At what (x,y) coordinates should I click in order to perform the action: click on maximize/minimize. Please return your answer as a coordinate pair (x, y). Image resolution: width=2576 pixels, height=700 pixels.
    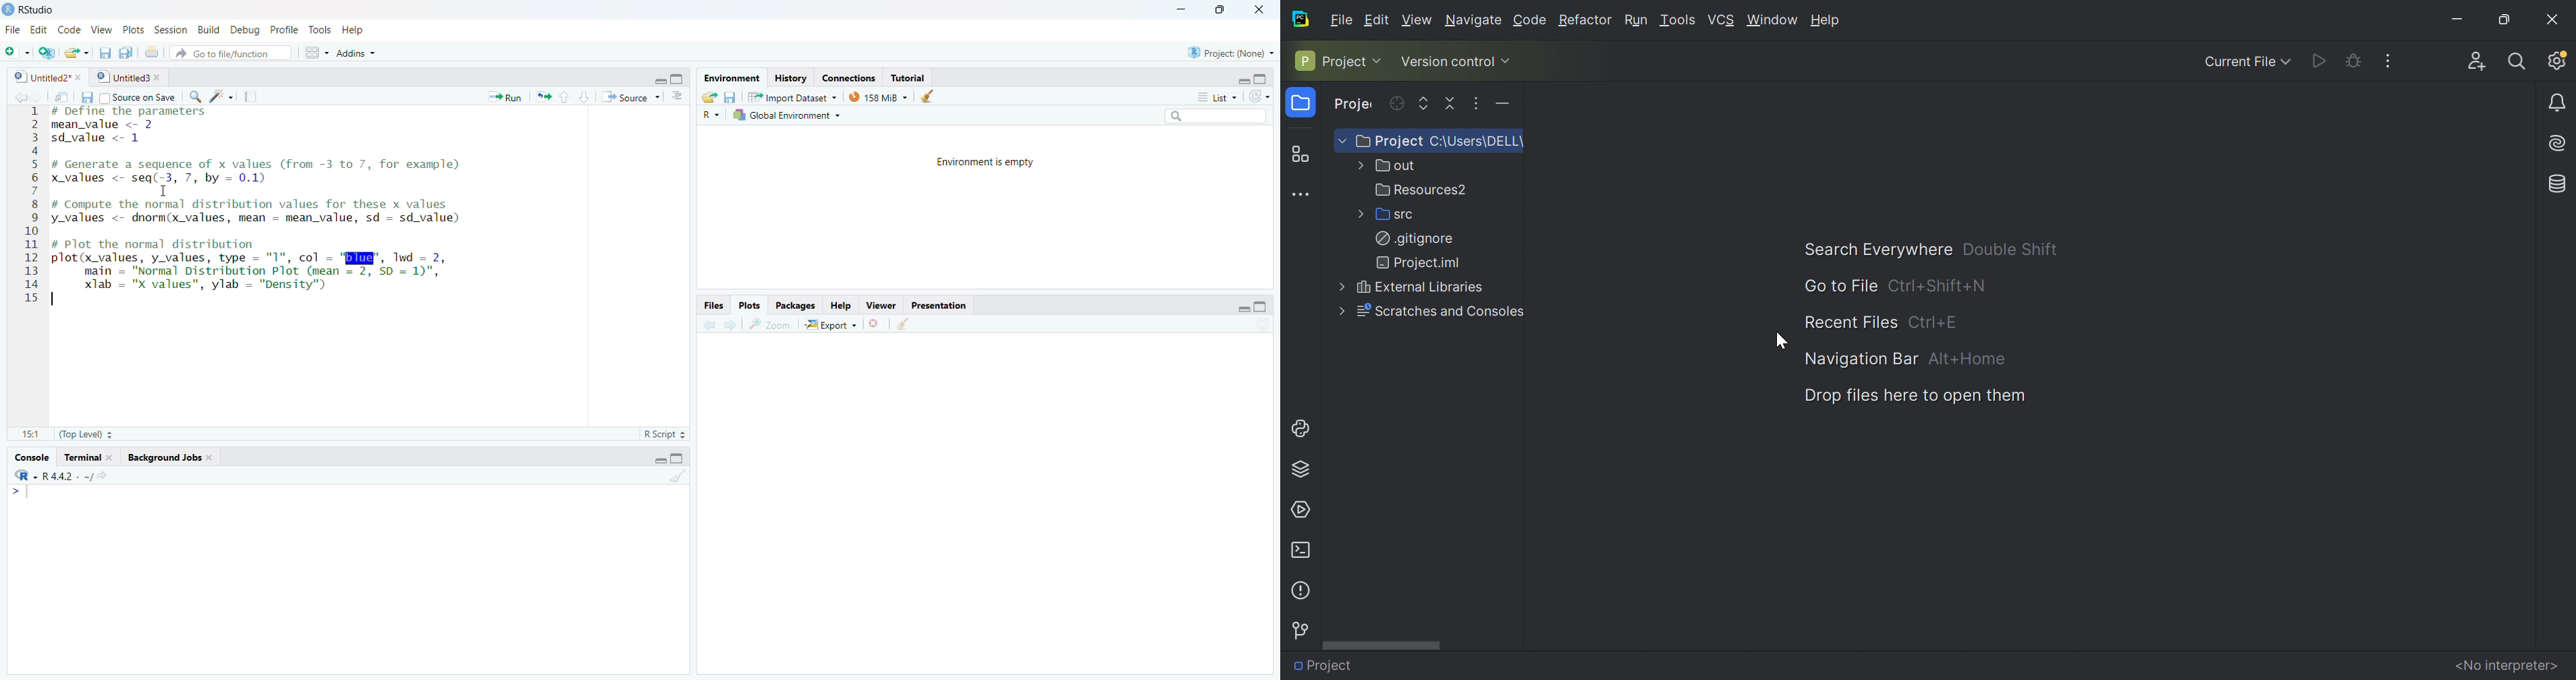
    Looking at the image, I should click on (676, 455).